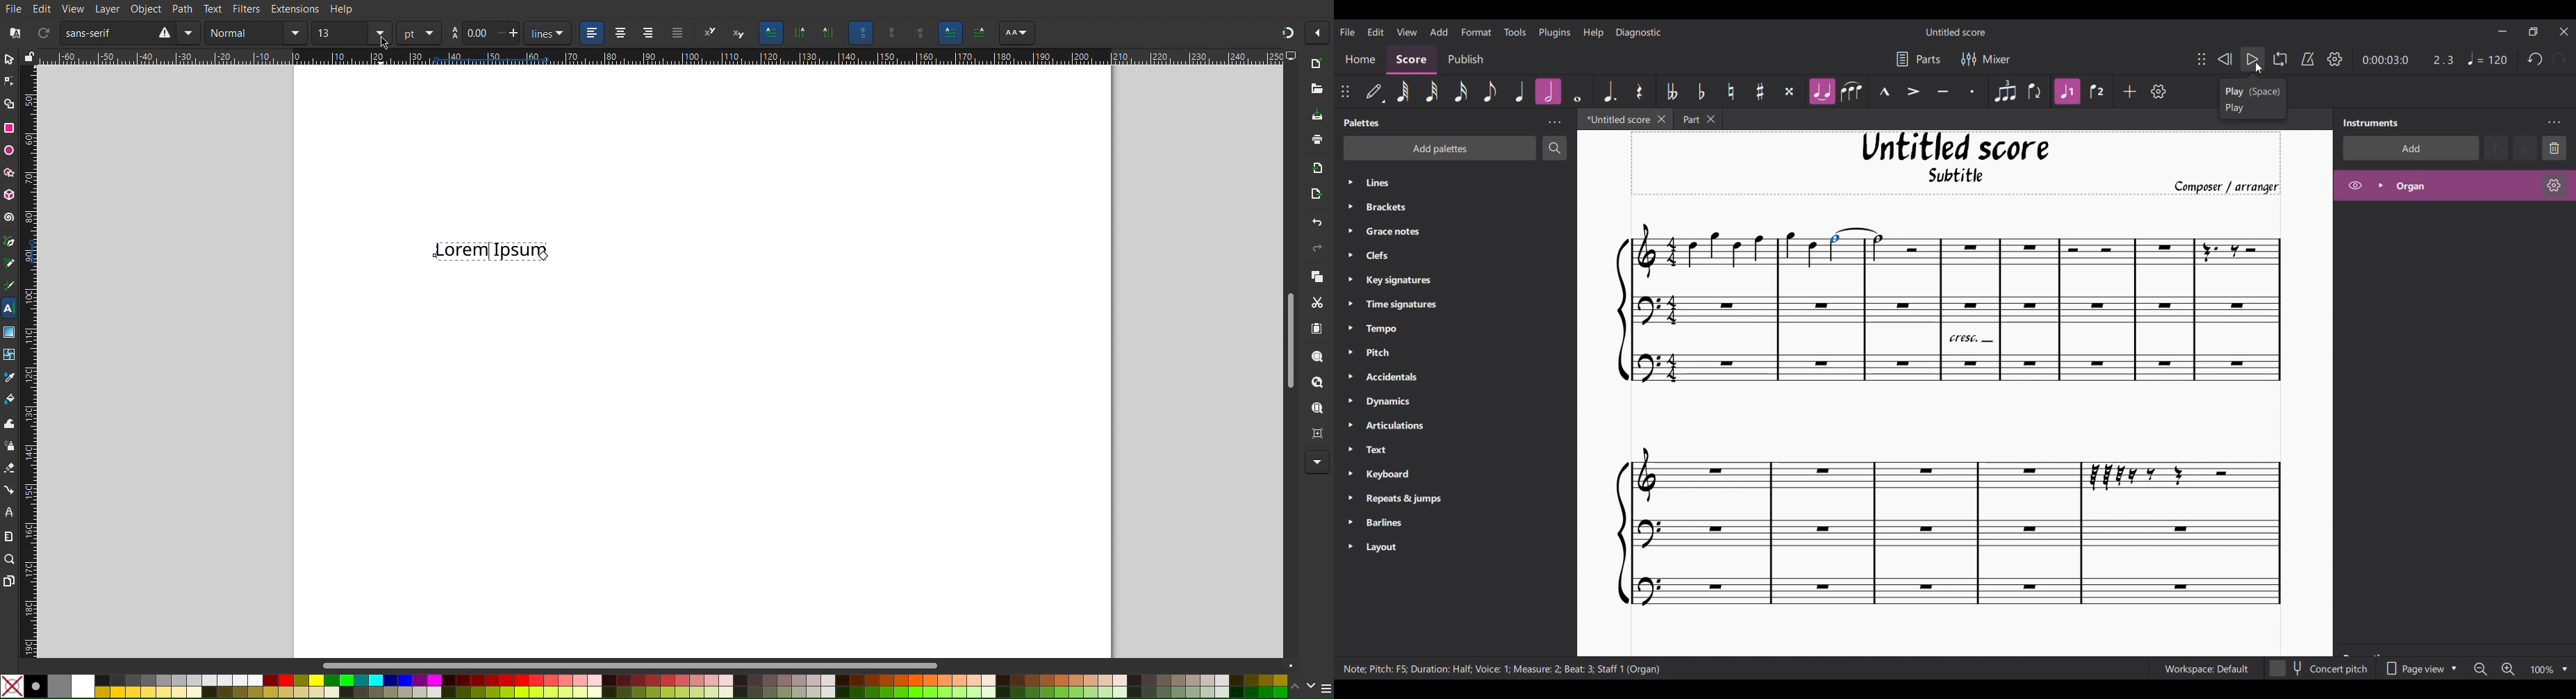 This screenshot has height=700, width=2576. Describe the element at coordinates (10, 263) in the screenshot. I see `Pencil Tool` at that location.